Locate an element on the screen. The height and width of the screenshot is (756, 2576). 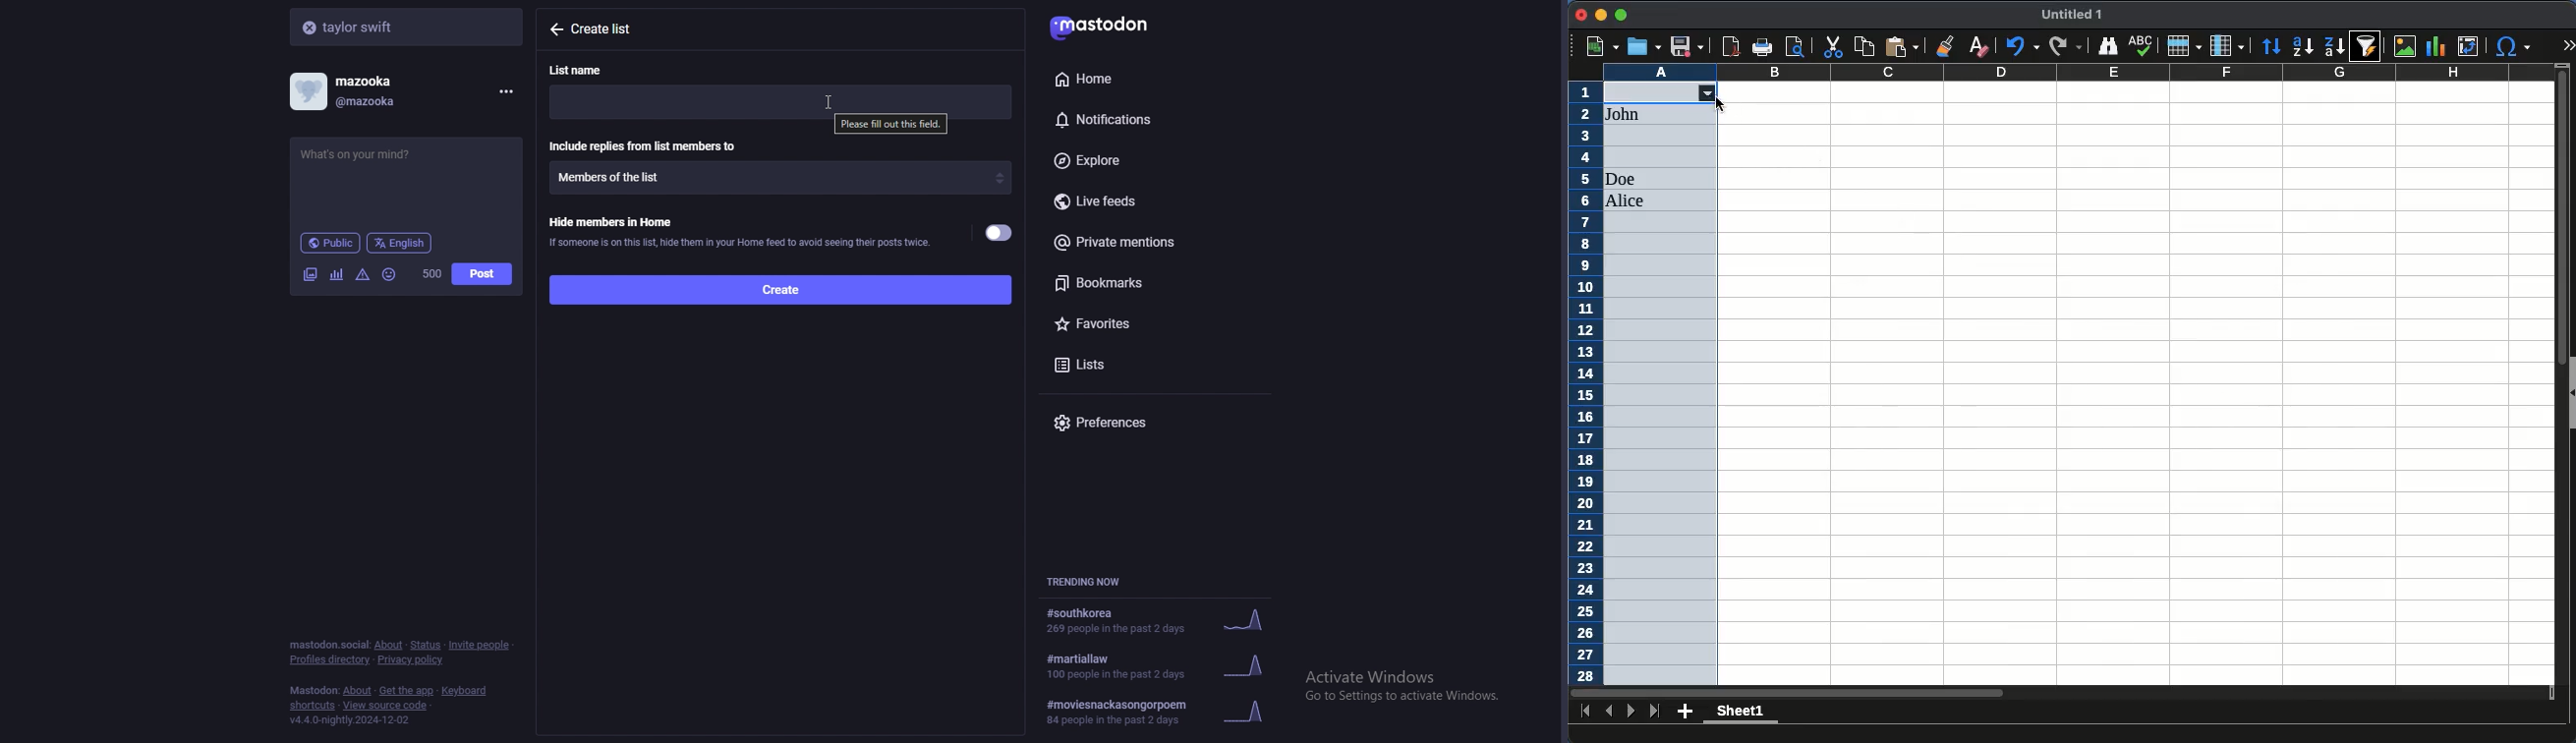
language is located at coordinates (400, 242).